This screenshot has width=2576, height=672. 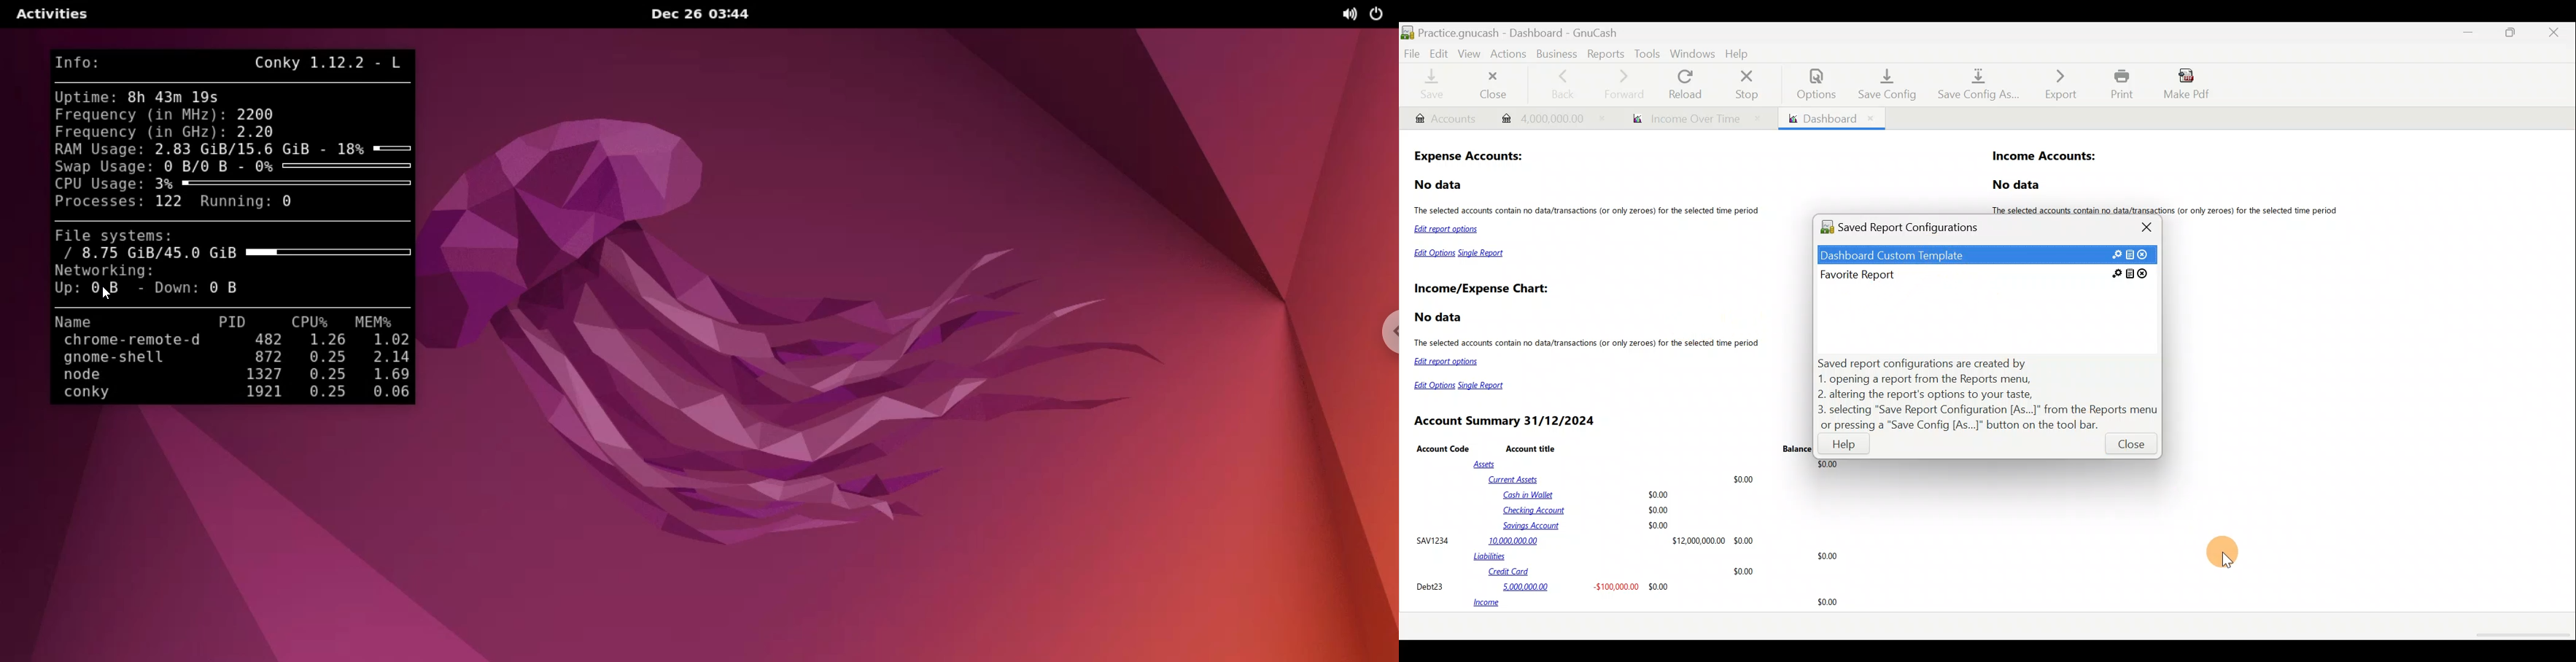 I want to click on No data, so click(x=2018, y=185).